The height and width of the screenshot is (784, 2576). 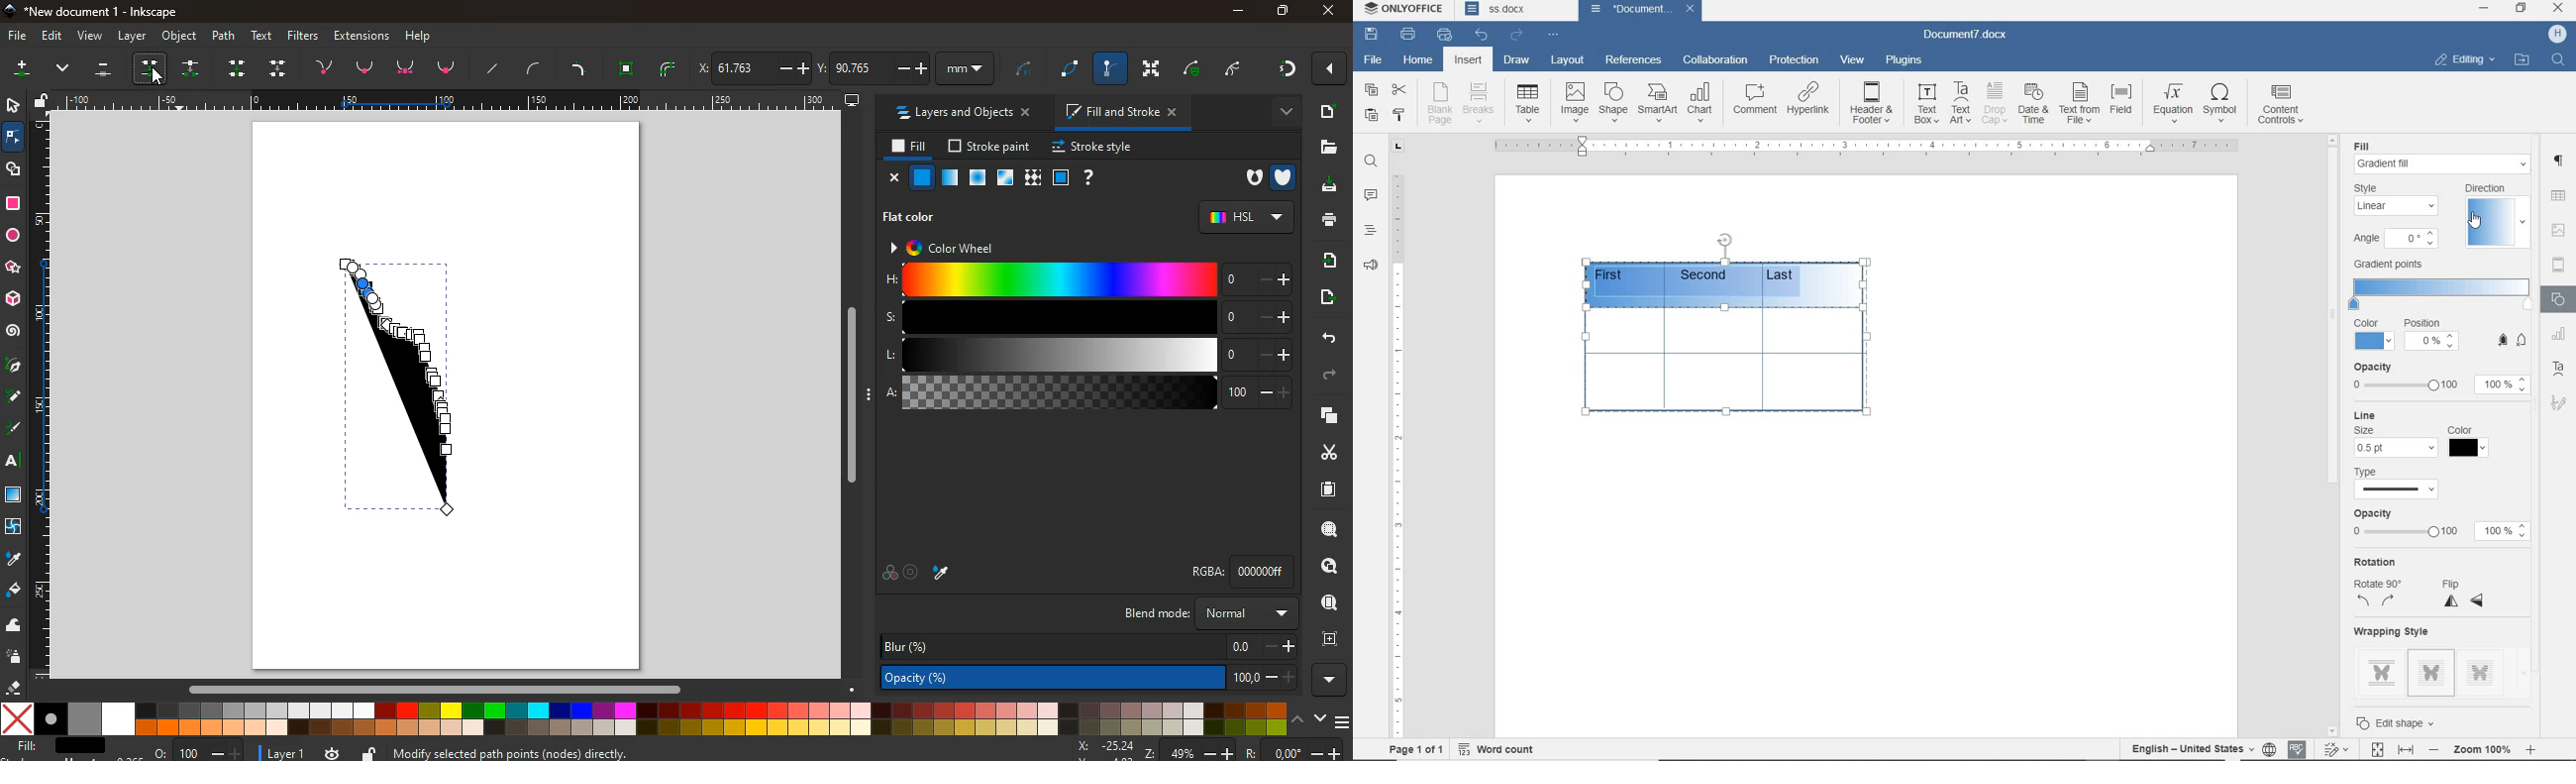 I want to click on opacity, so click(x=2377, y=513).